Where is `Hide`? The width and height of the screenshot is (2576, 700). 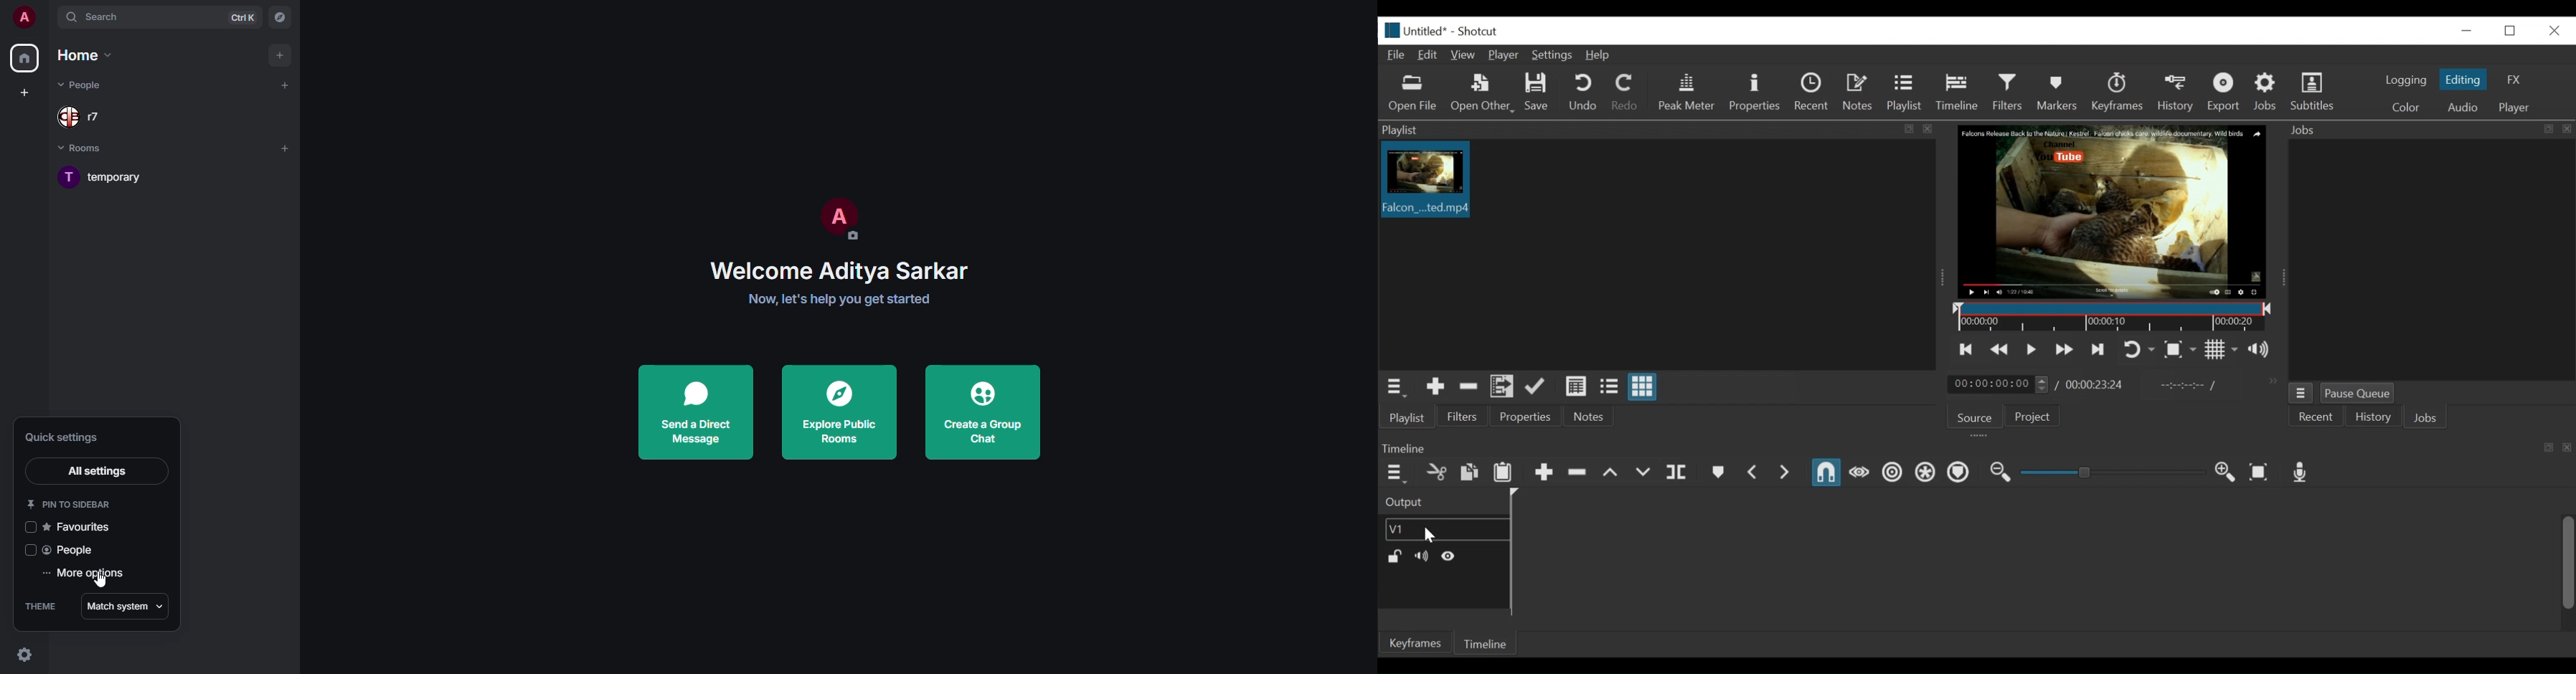
Hide is located at coordinates (1450, 555).